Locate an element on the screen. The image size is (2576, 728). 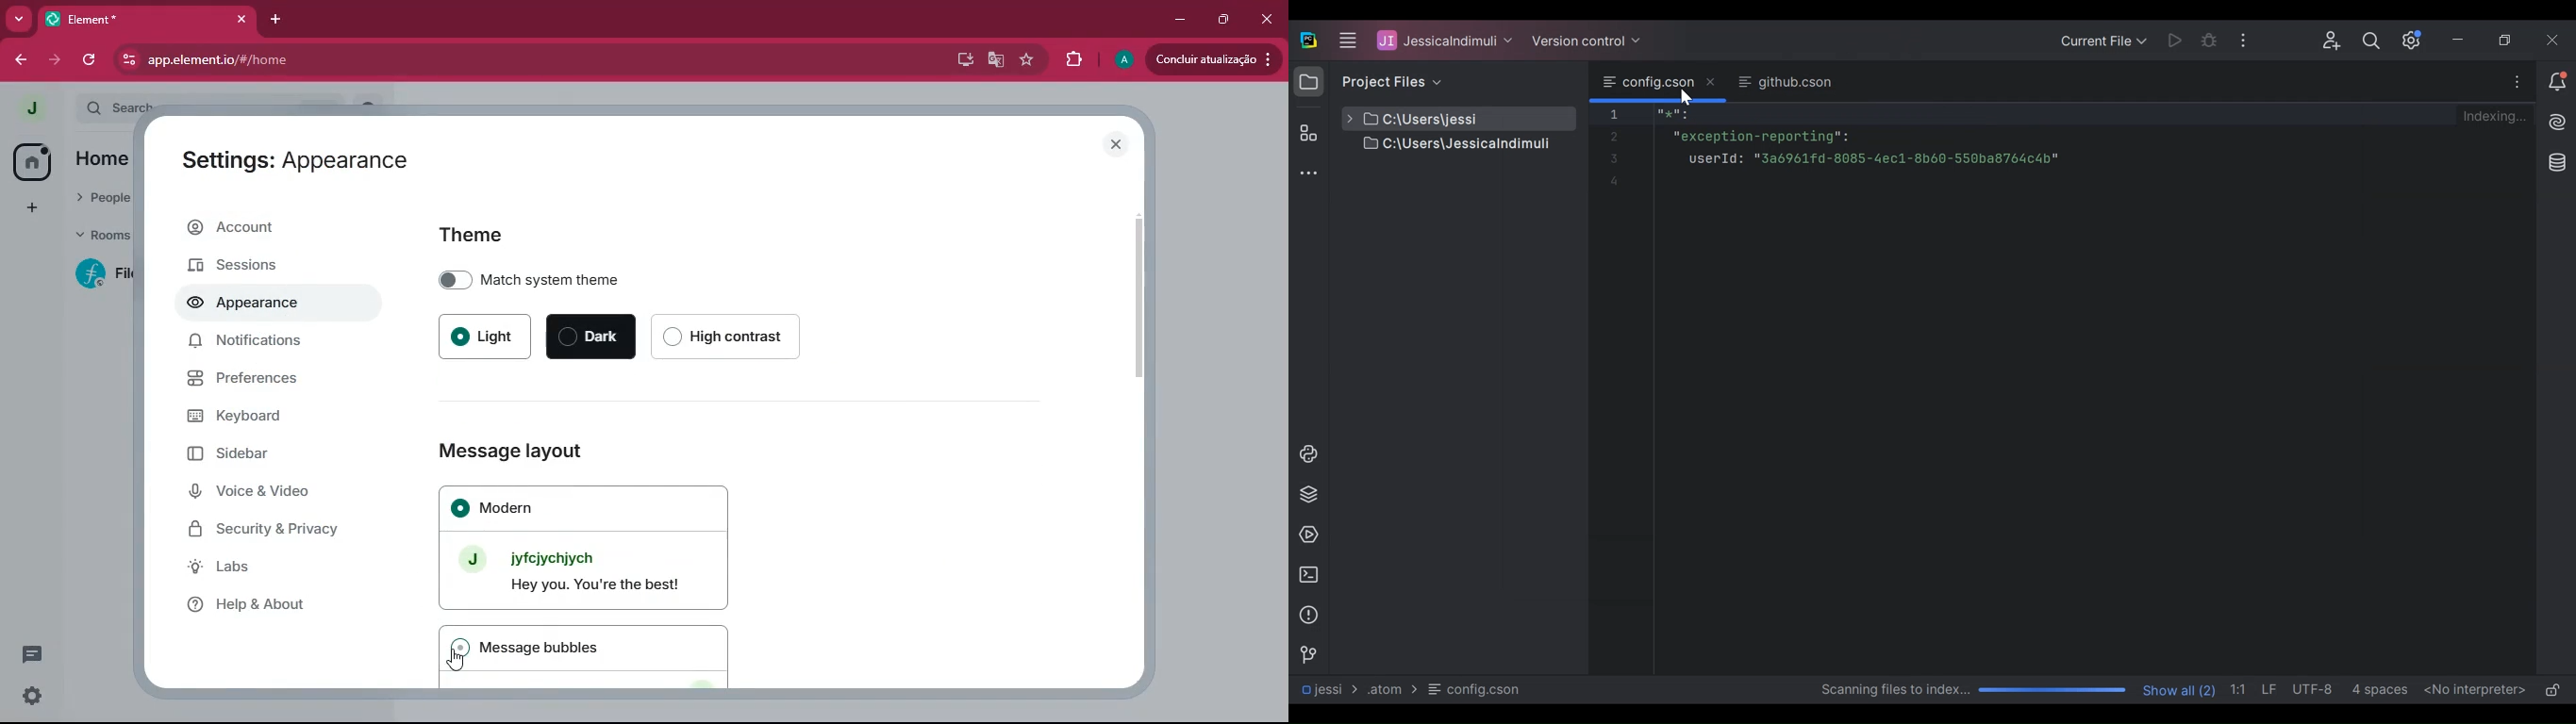
search is located at coordinates (118, 107).